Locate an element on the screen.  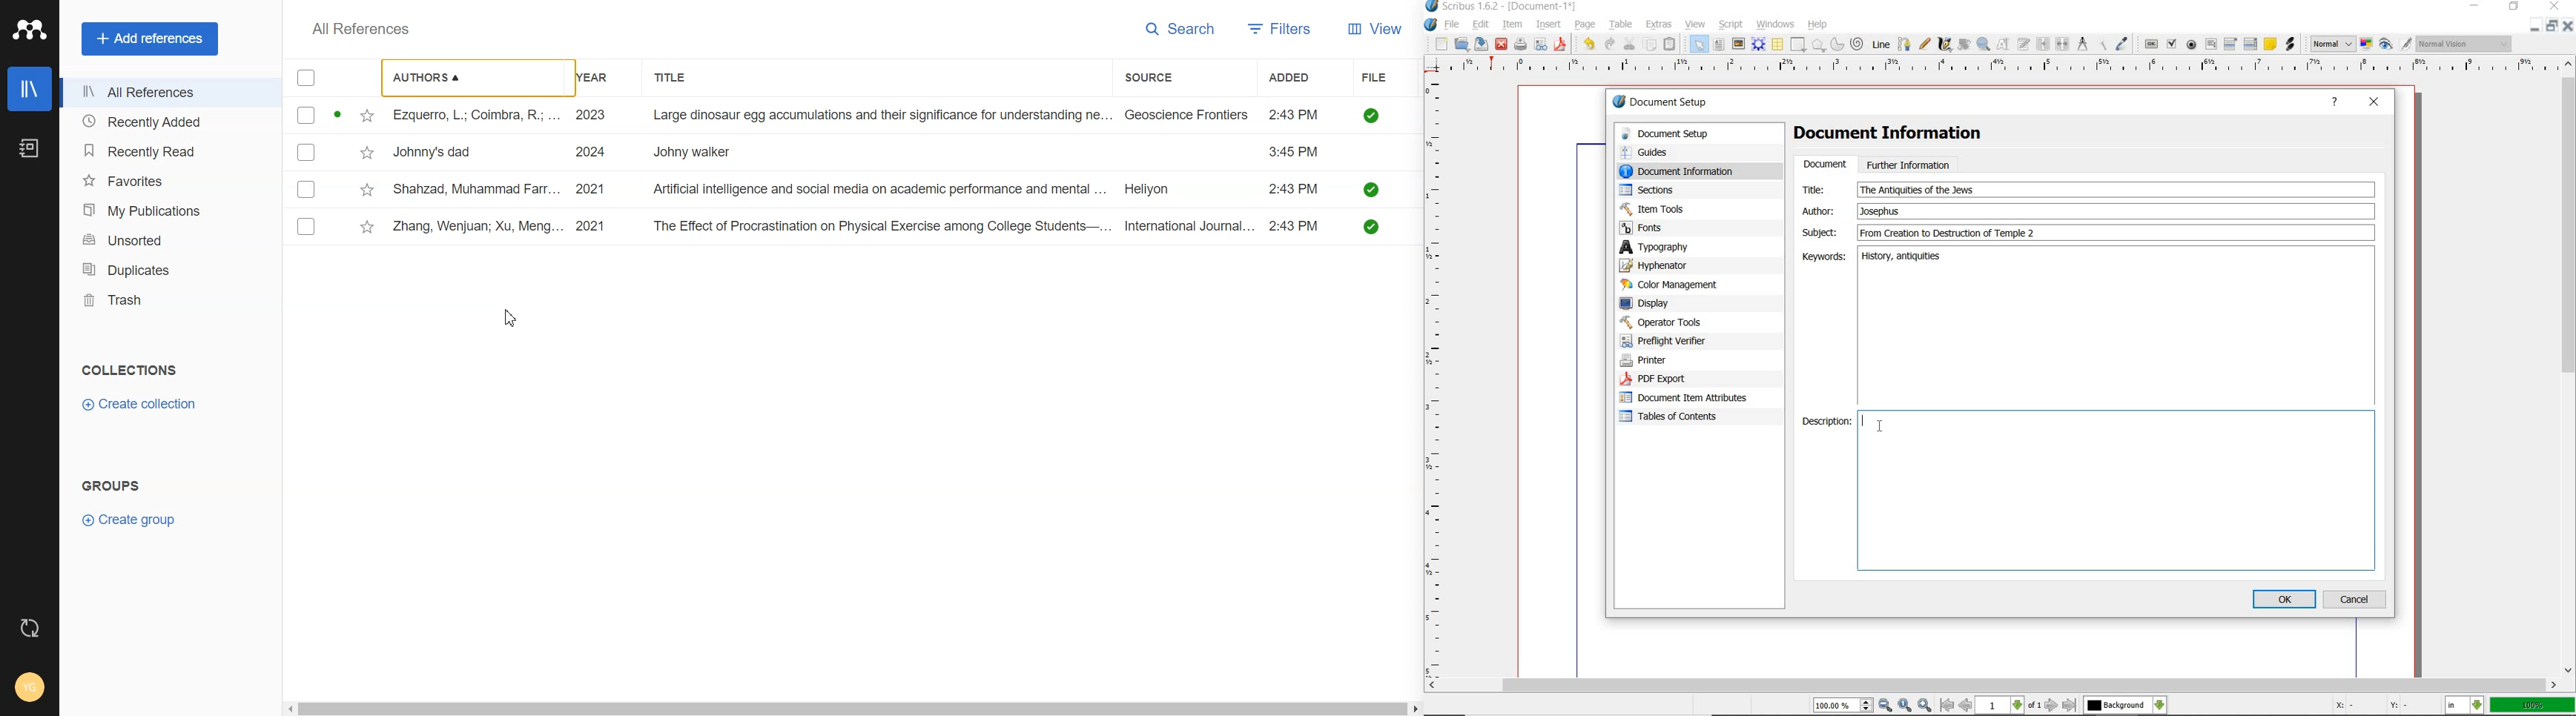
shape is located at coordinates (1798, 44).